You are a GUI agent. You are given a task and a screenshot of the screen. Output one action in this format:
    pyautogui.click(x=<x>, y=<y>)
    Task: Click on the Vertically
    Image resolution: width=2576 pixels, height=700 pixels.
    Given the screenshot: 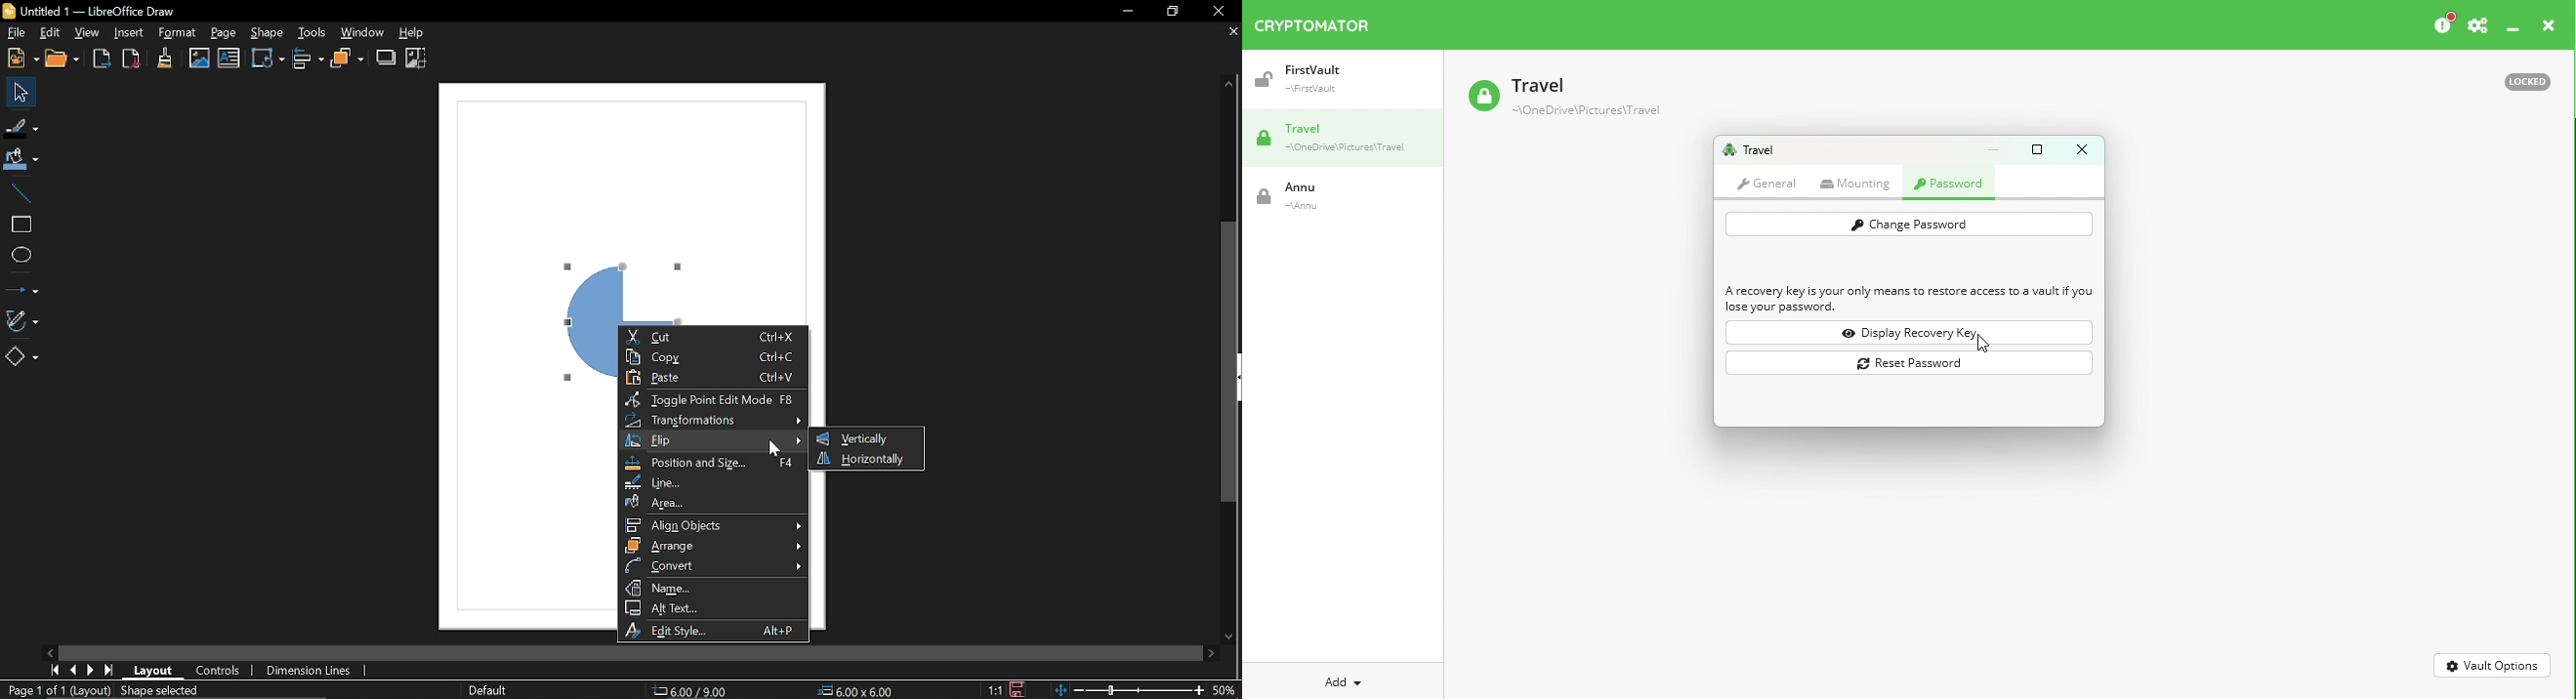 What is the action you would take?
    pyautogui.click(x=865, y=439)
    